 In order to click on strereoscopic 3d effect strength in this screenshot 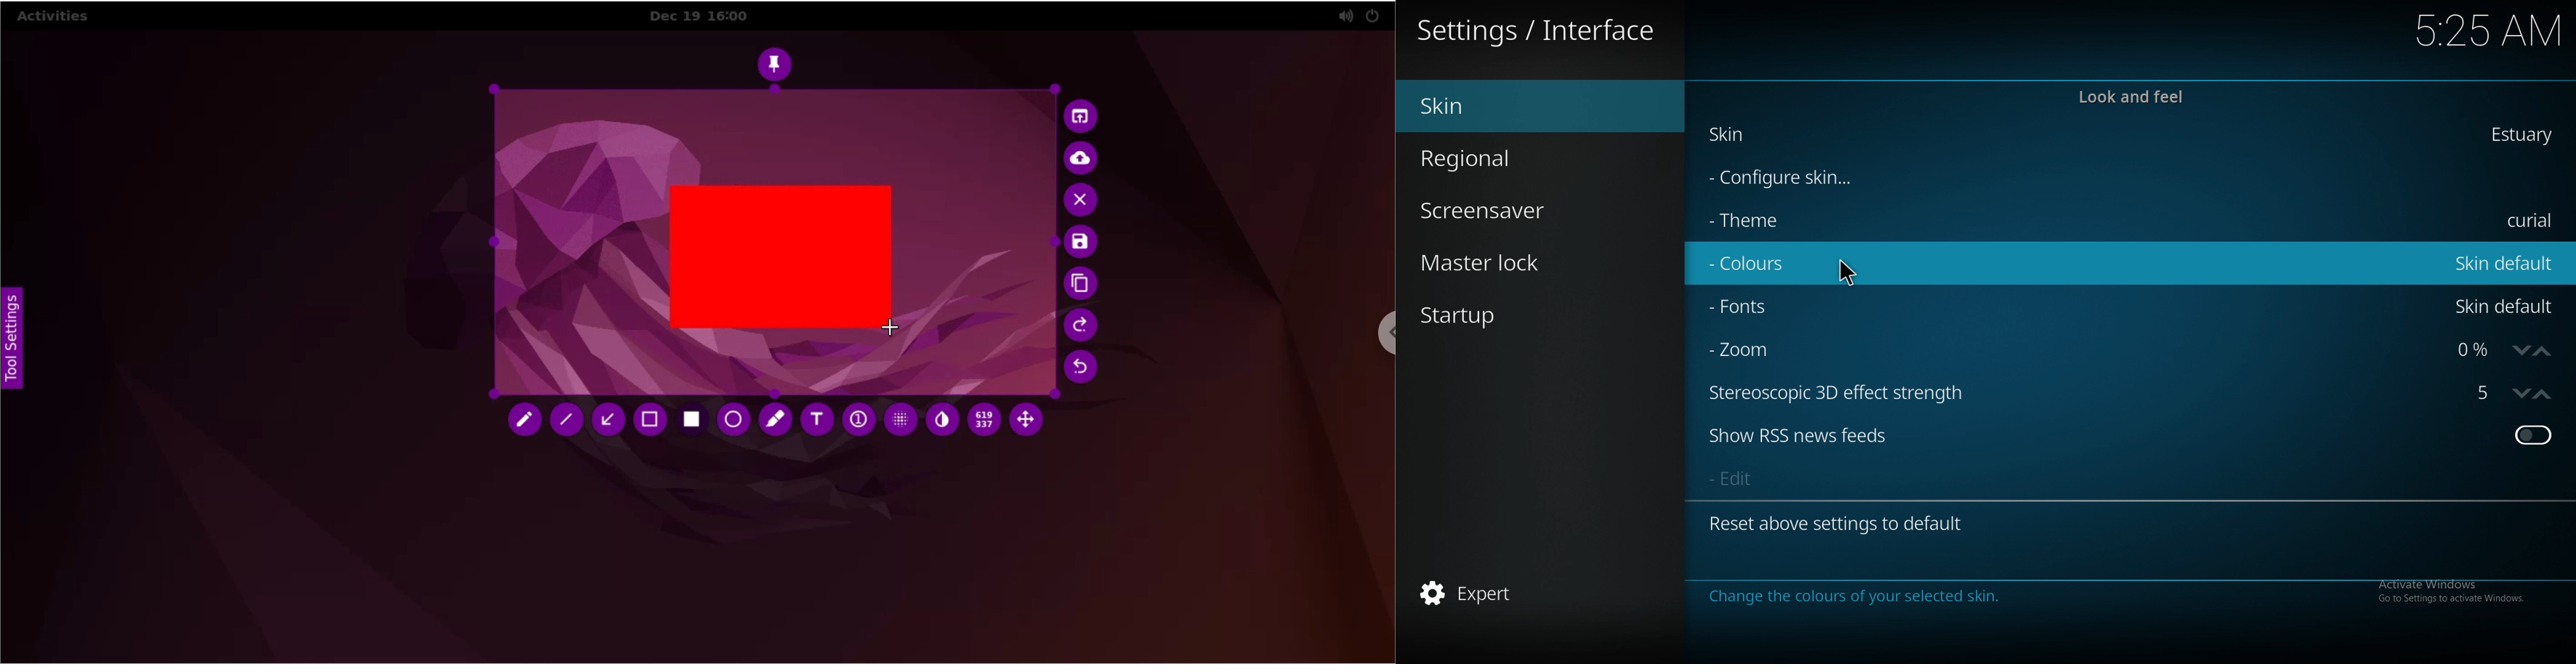, I will do `click(2479, 395)`.